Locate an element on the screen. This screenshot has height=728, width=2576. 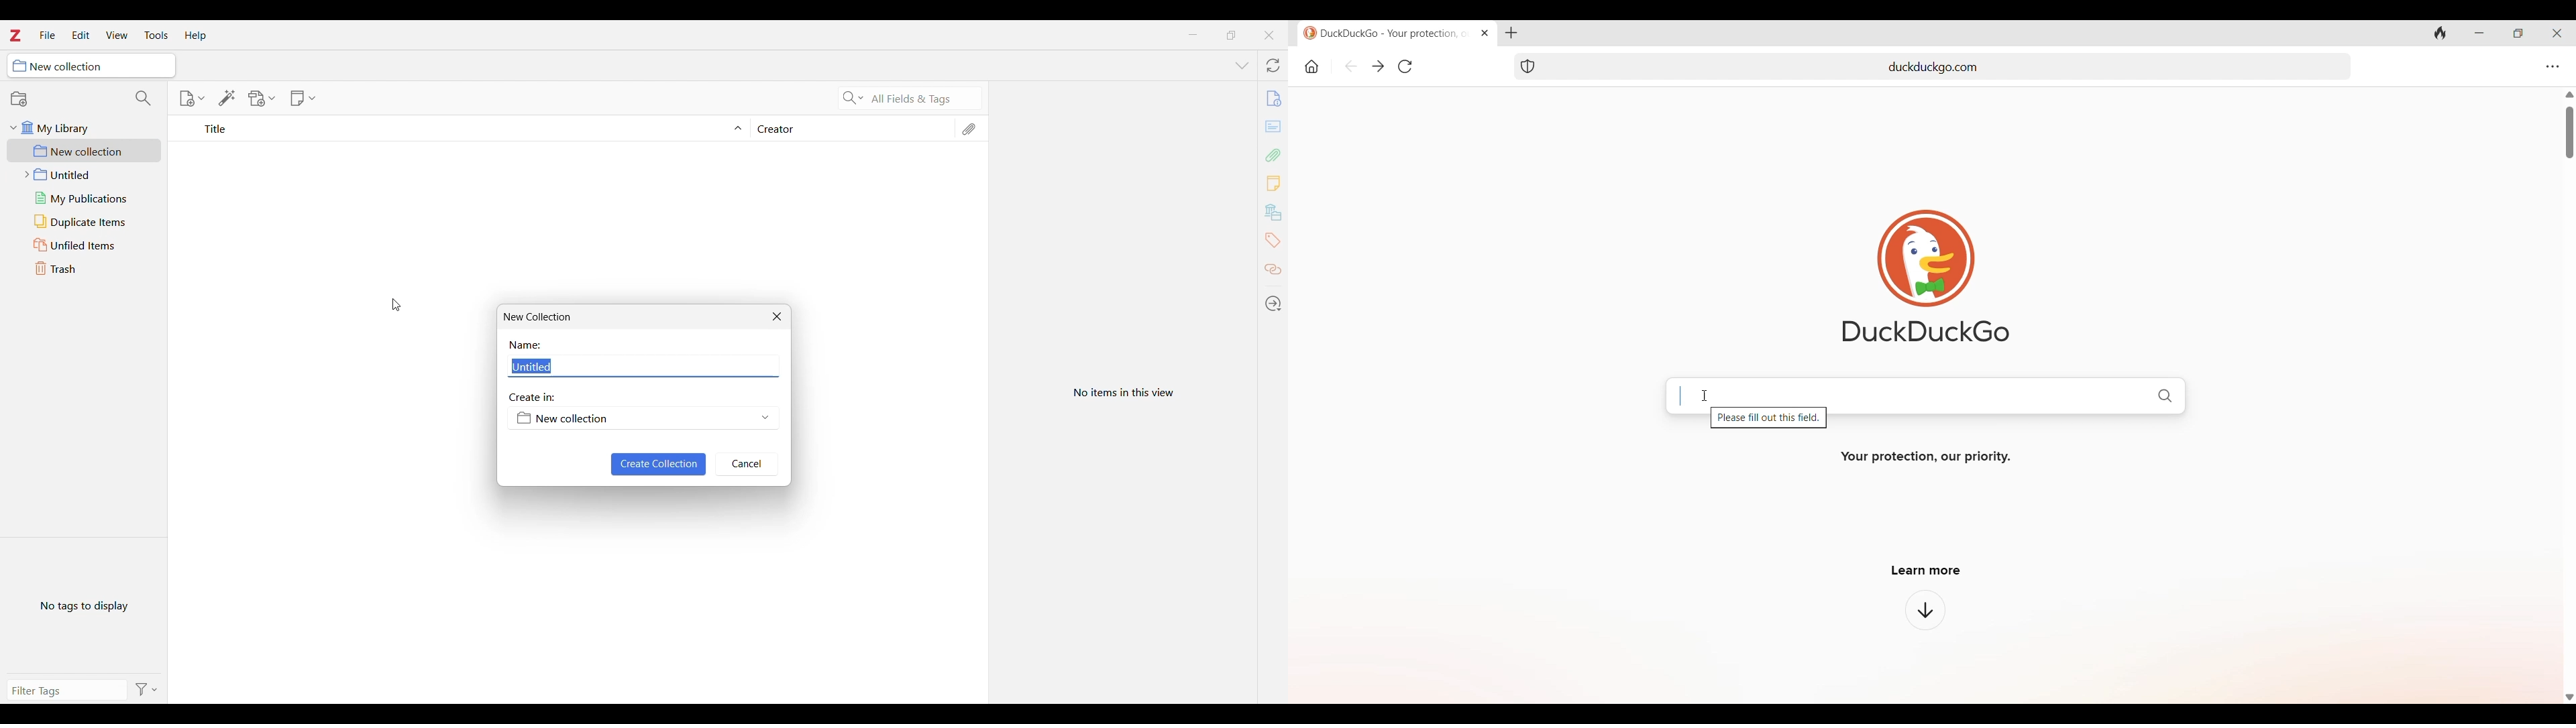
New collection is located at coordinates (19, 99).